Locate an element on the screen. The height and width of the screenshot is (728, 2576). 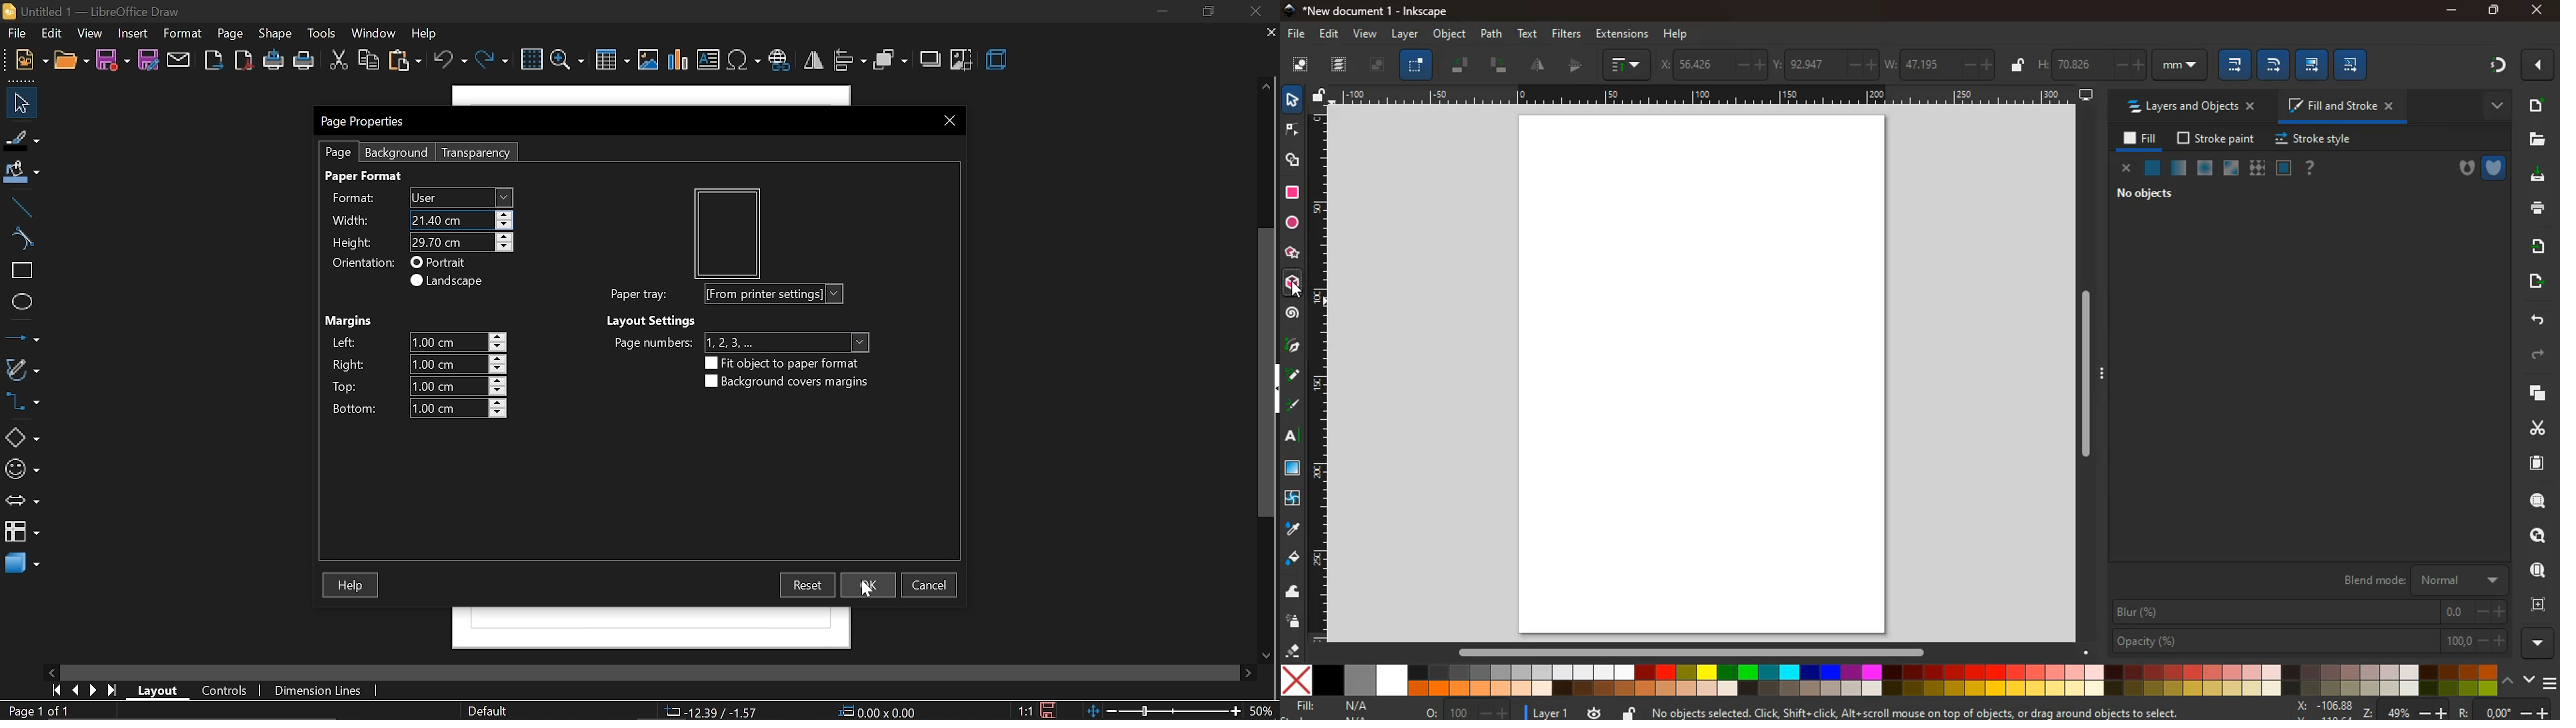
Page 1 of 1 - current page is located at coordinates (40, 711).